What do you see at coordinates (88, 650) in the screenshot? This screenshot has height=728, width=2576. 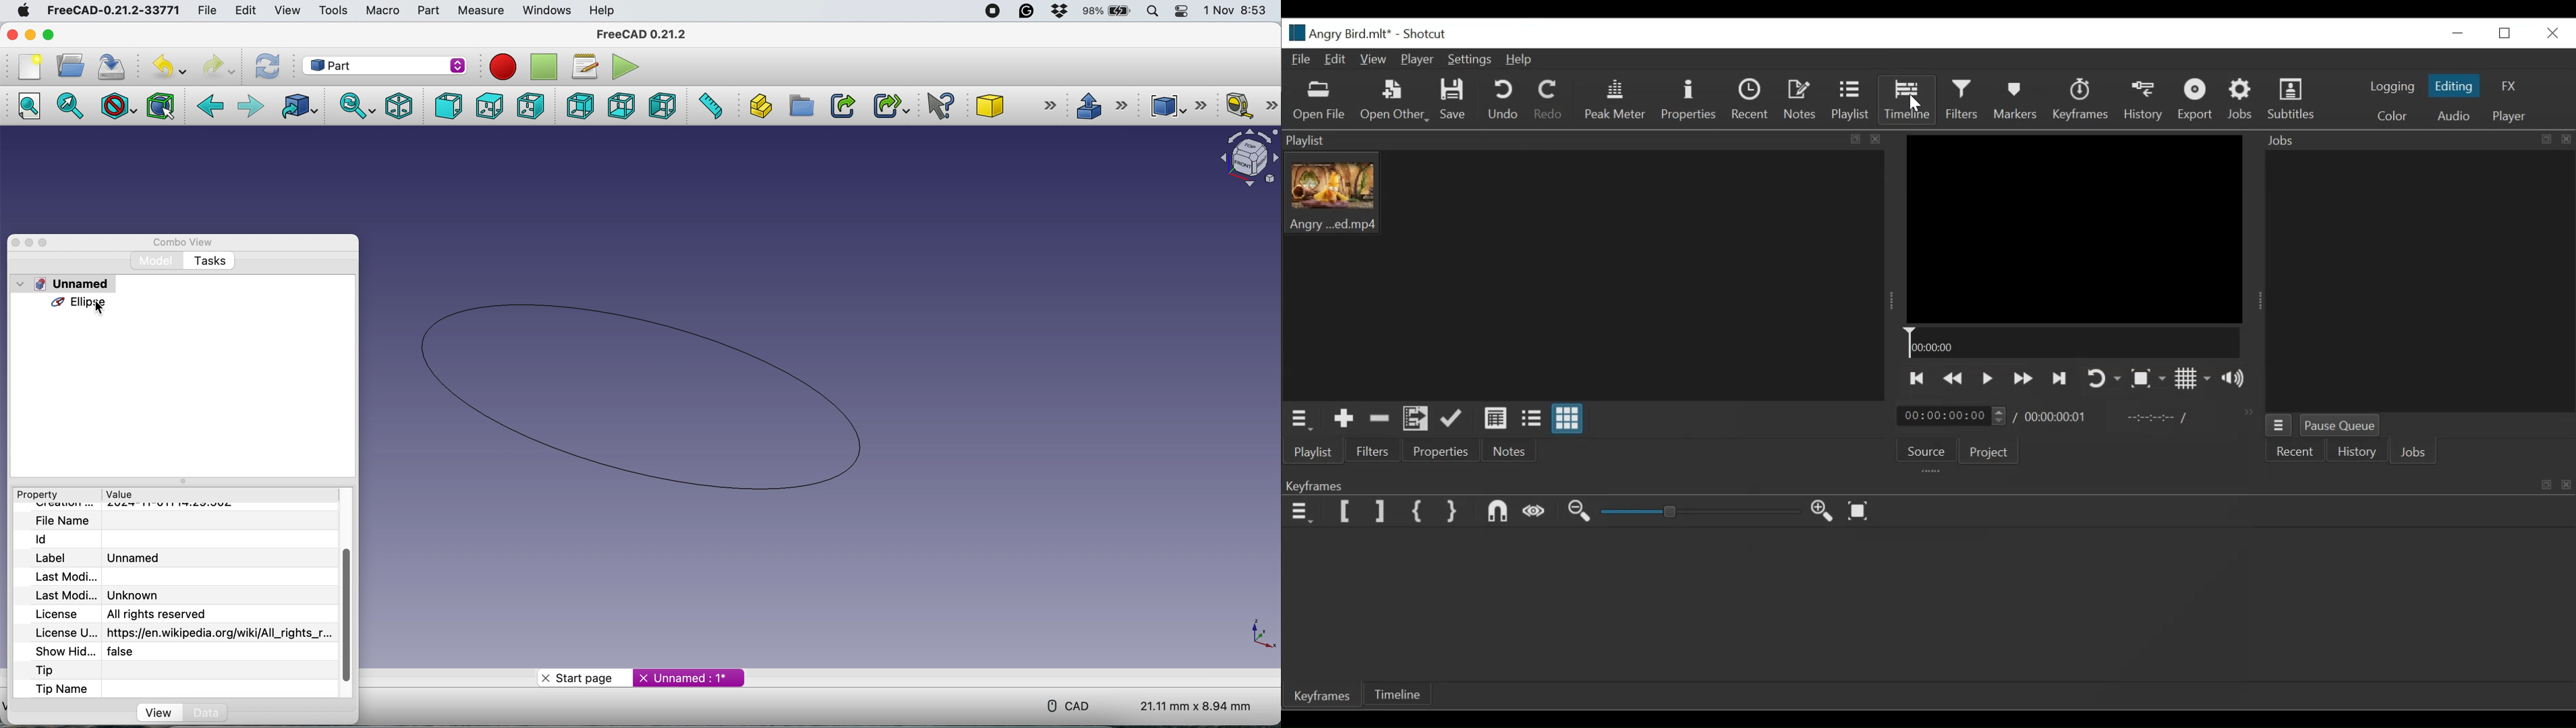 I see `show hidden` at bounding box center [88, 650].